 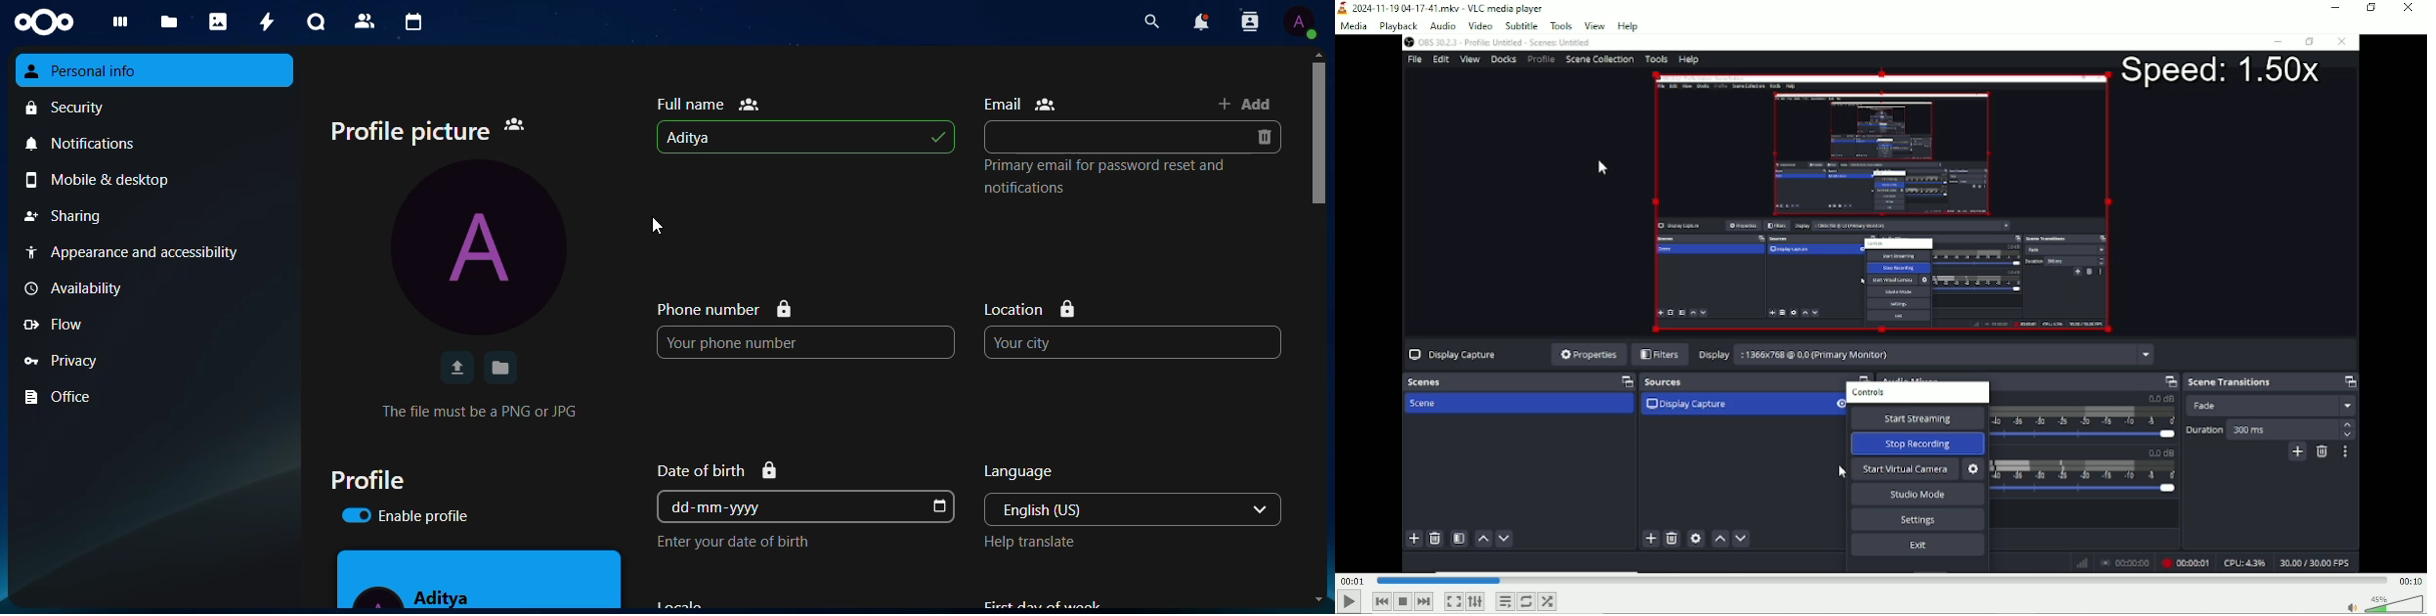 I want to click on video, so click(x=1479, y=25).